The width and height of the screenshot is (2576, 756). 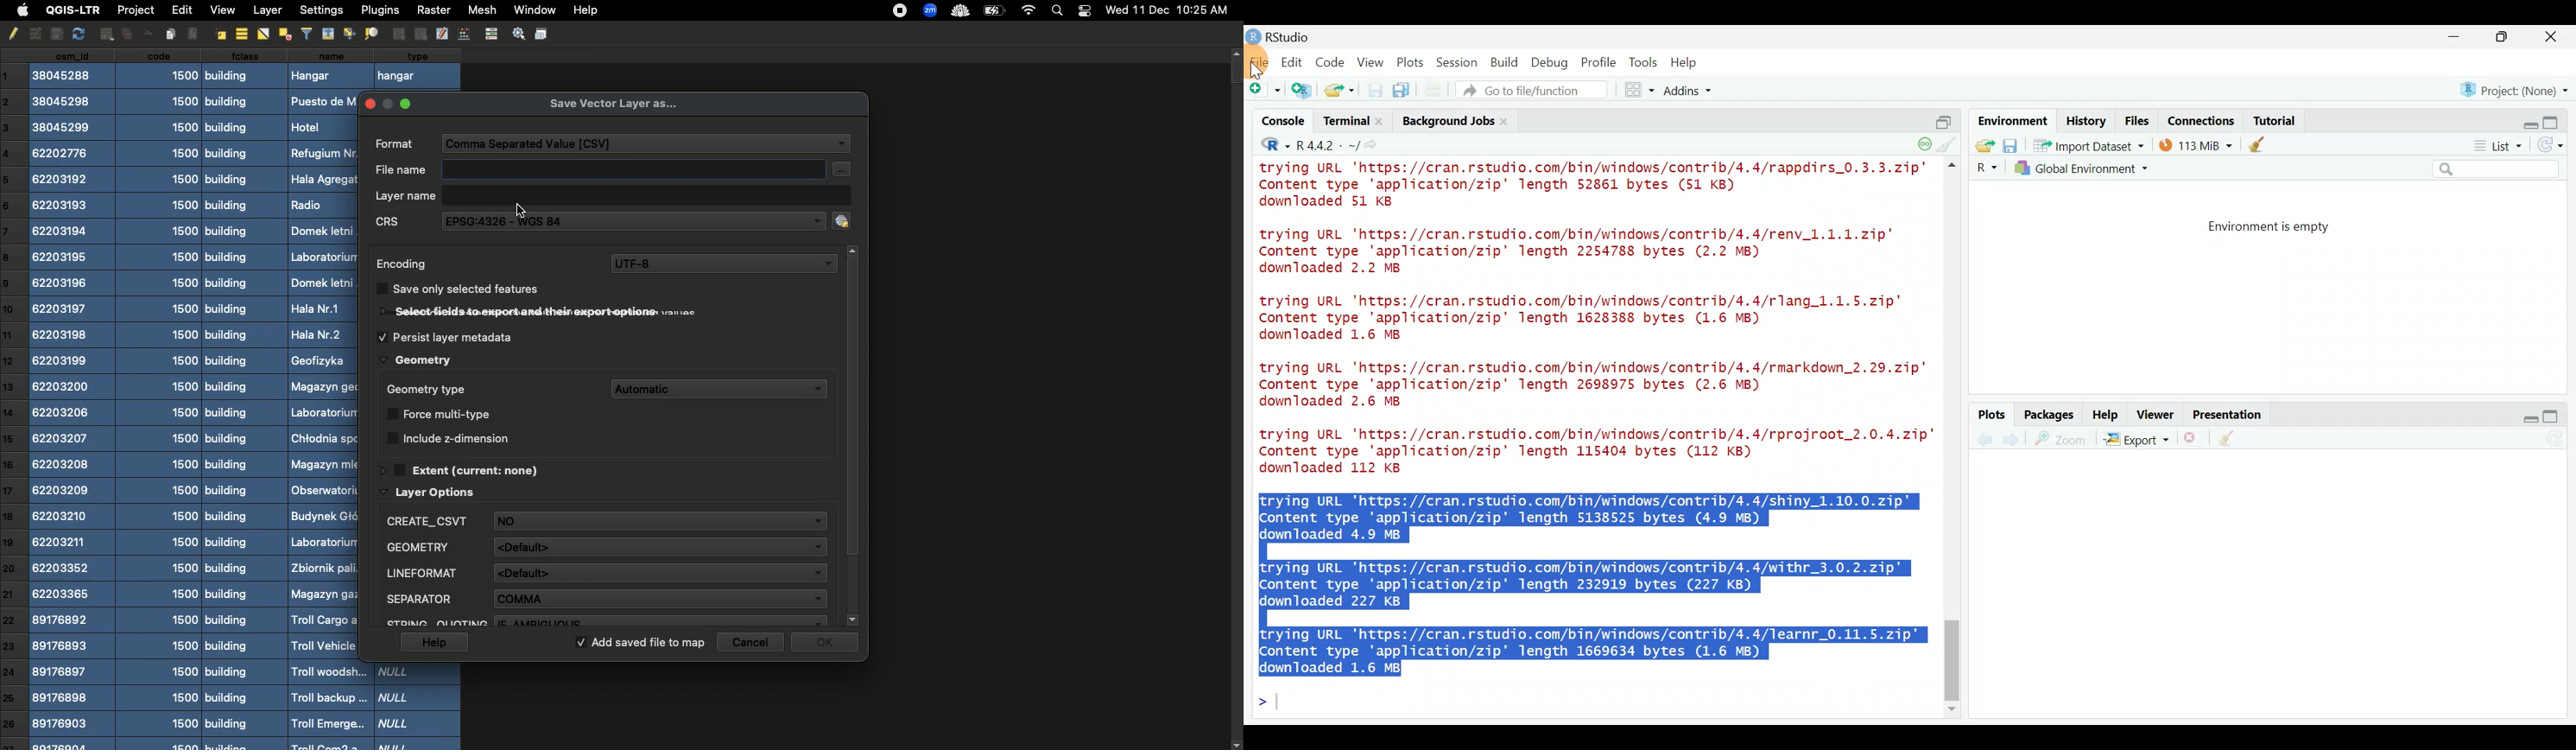 What do you see at coordinates (2498, 169) in the screenshot?
I see `Search bar` at bounding box center [2498, 169].